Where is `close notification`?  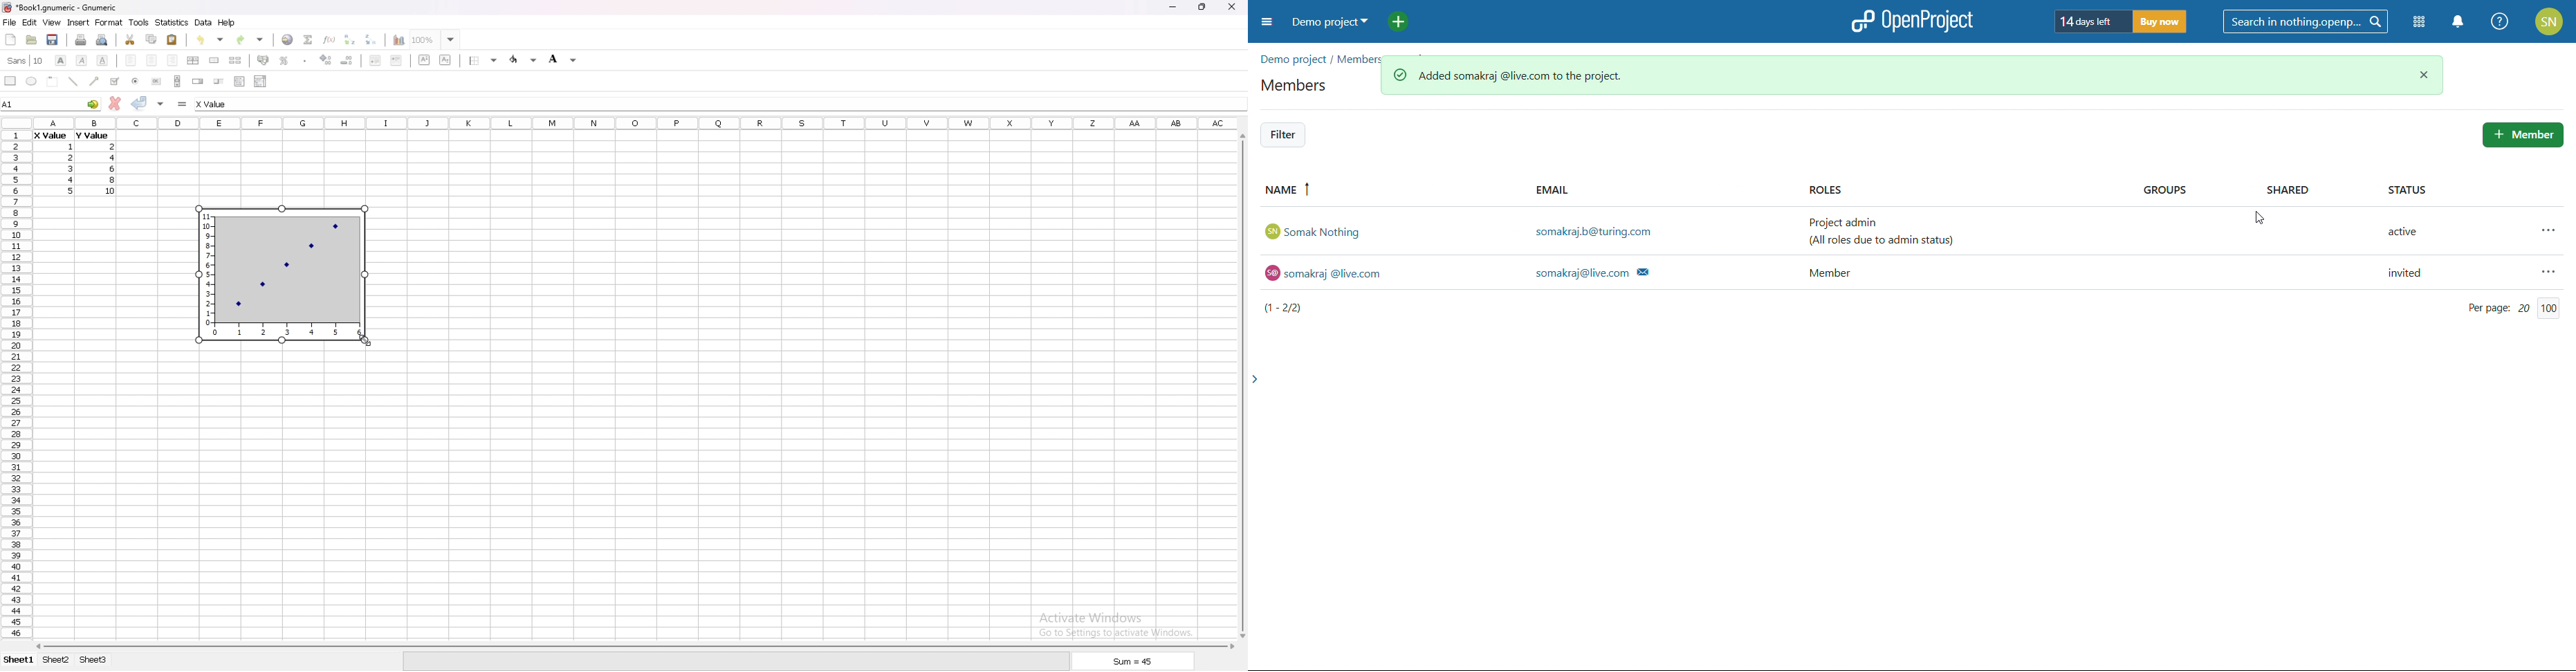
close notification is located at coordinates (2422, 75).